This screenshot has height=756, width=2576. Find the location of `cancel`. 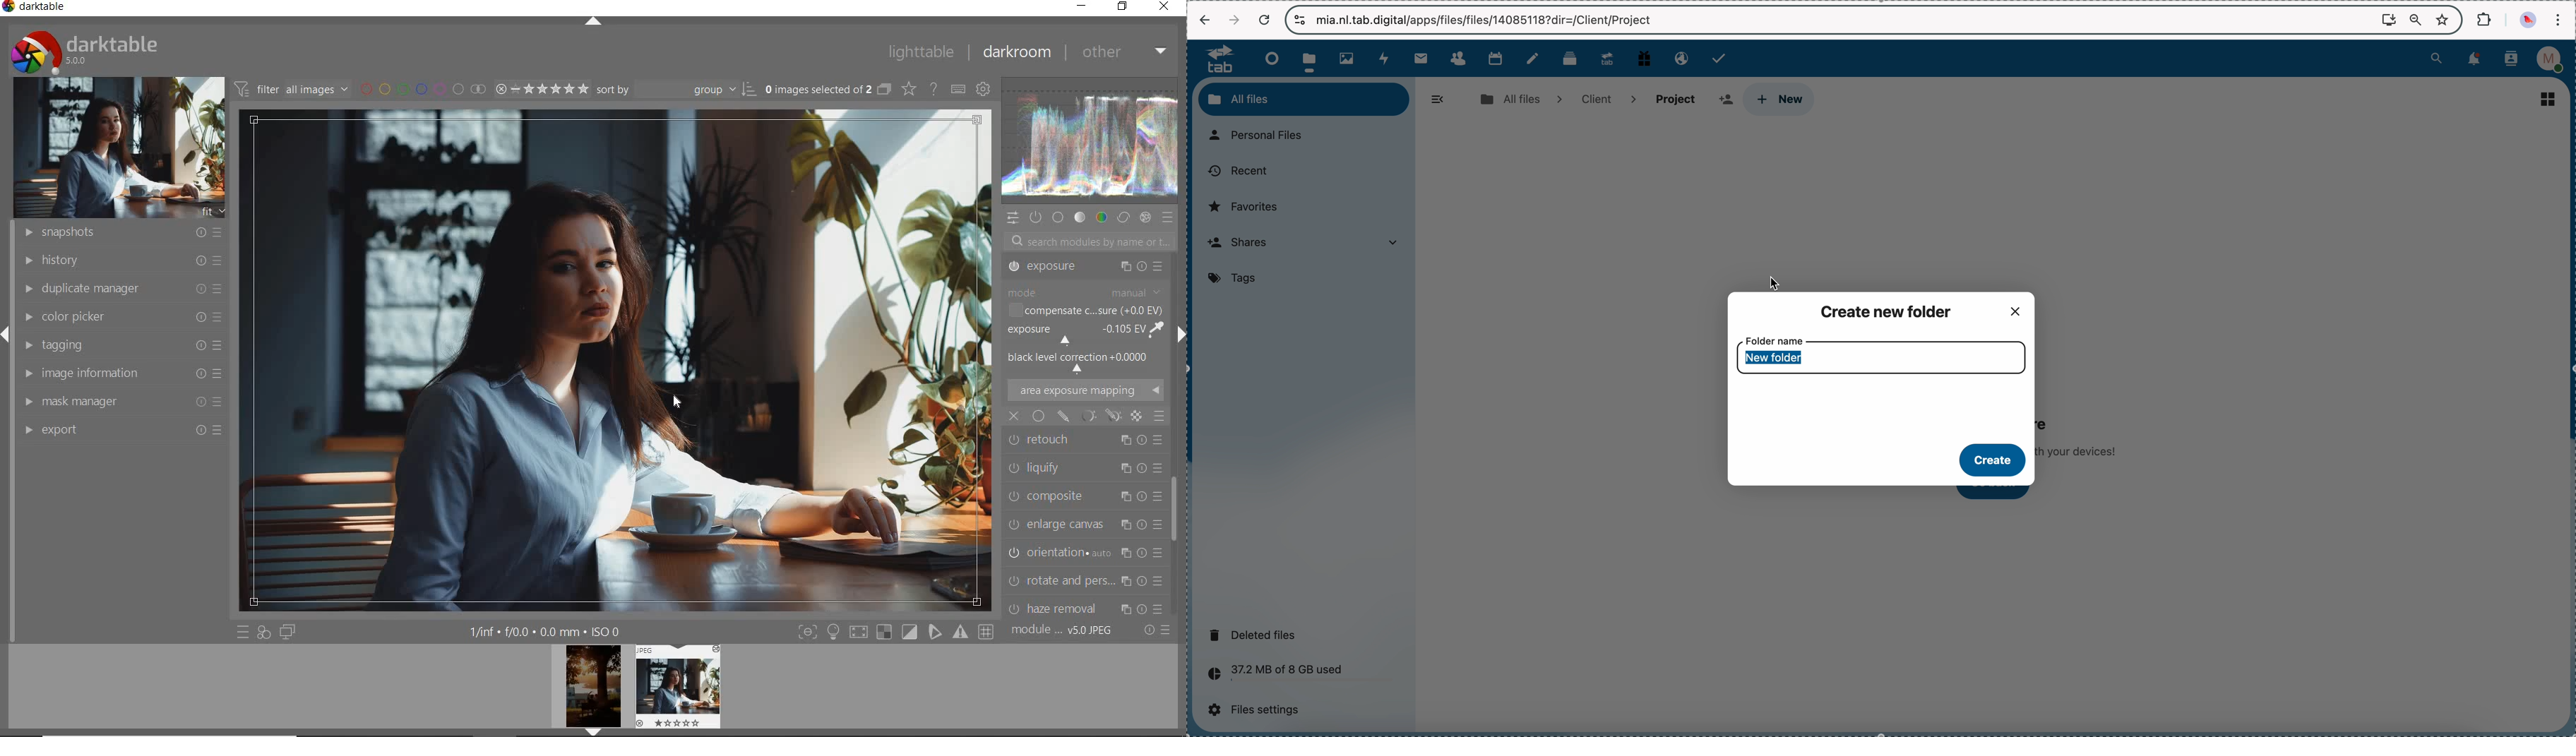

cancel is located at coordinates (1263, 21).